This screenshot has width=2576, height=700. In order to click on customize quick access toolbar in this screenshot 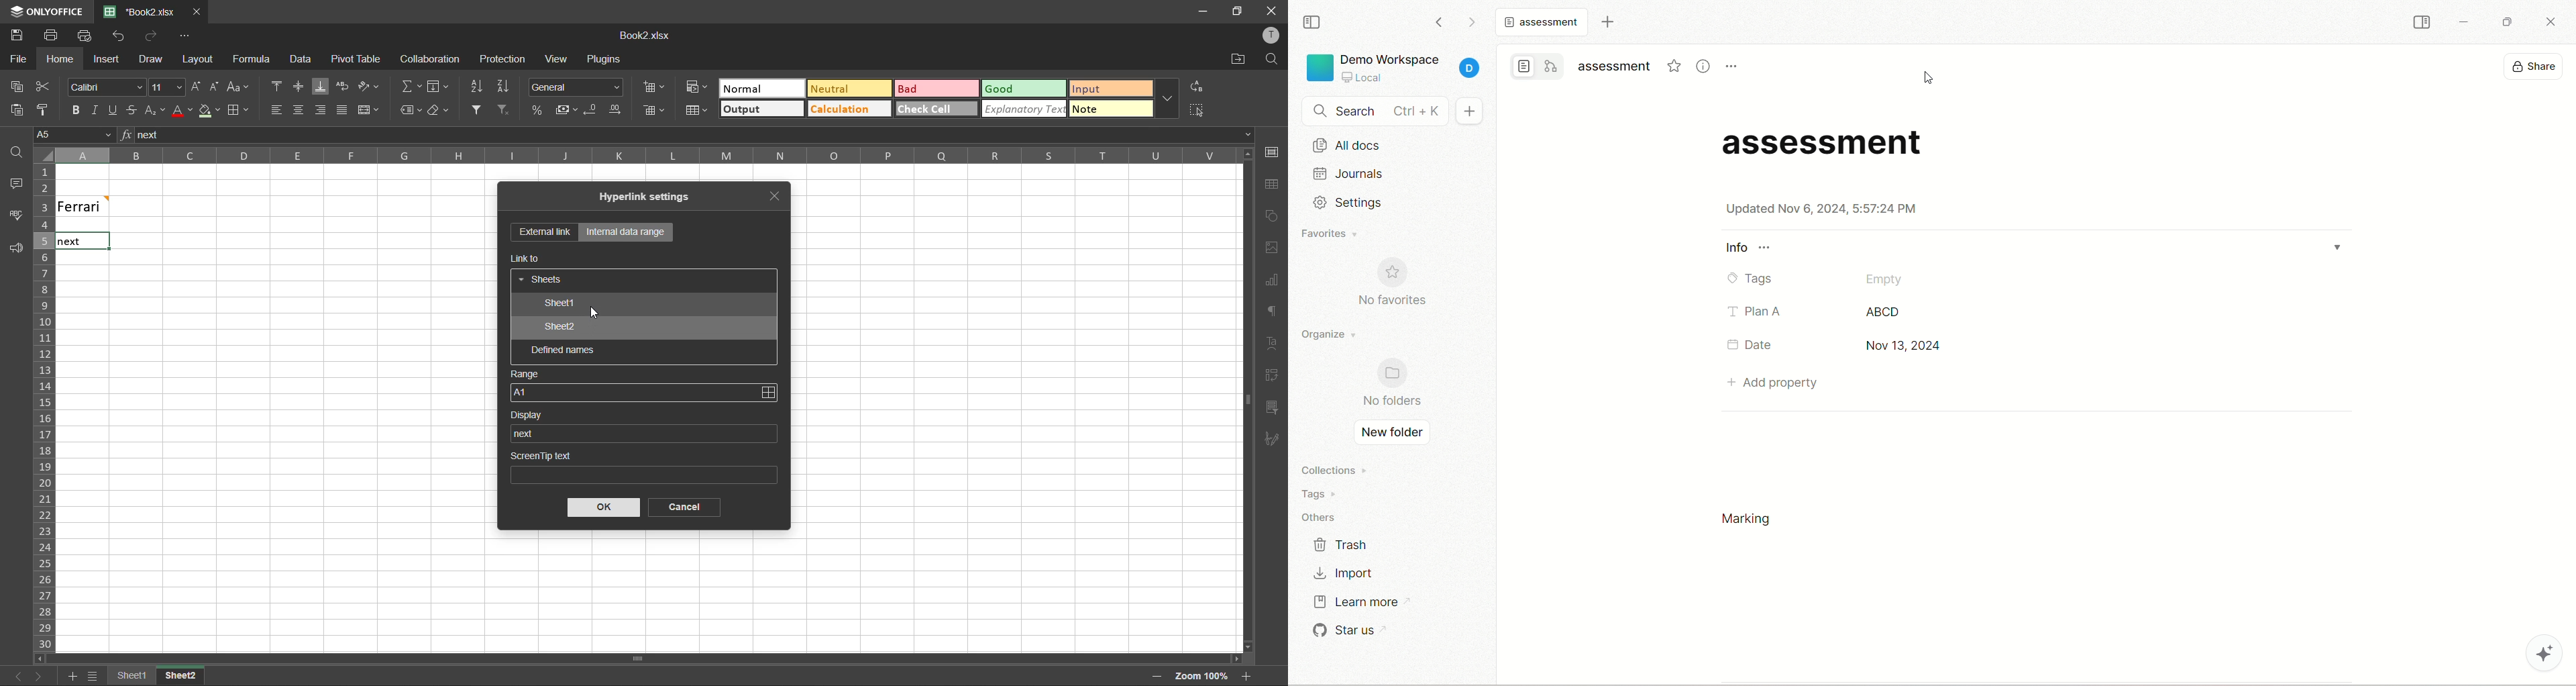, I will do `click(183, 38)`.